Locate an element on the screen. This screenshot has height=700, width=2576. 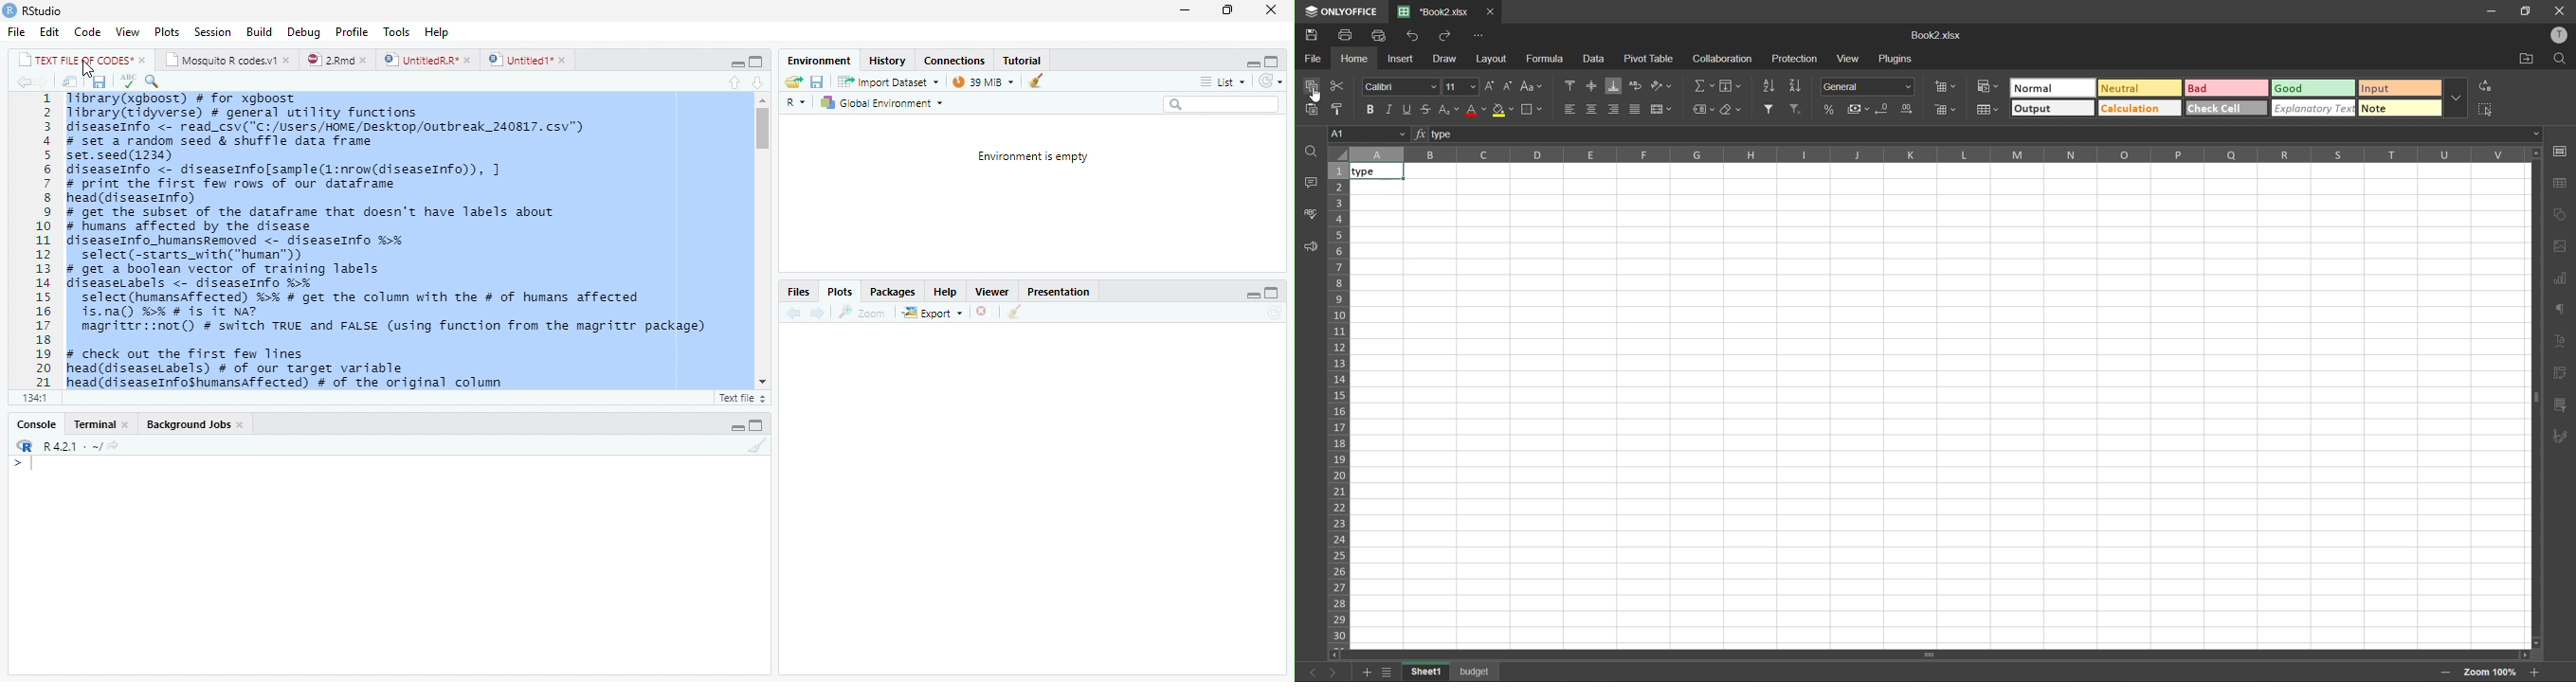
Close is located at coordinates (1270, 10).